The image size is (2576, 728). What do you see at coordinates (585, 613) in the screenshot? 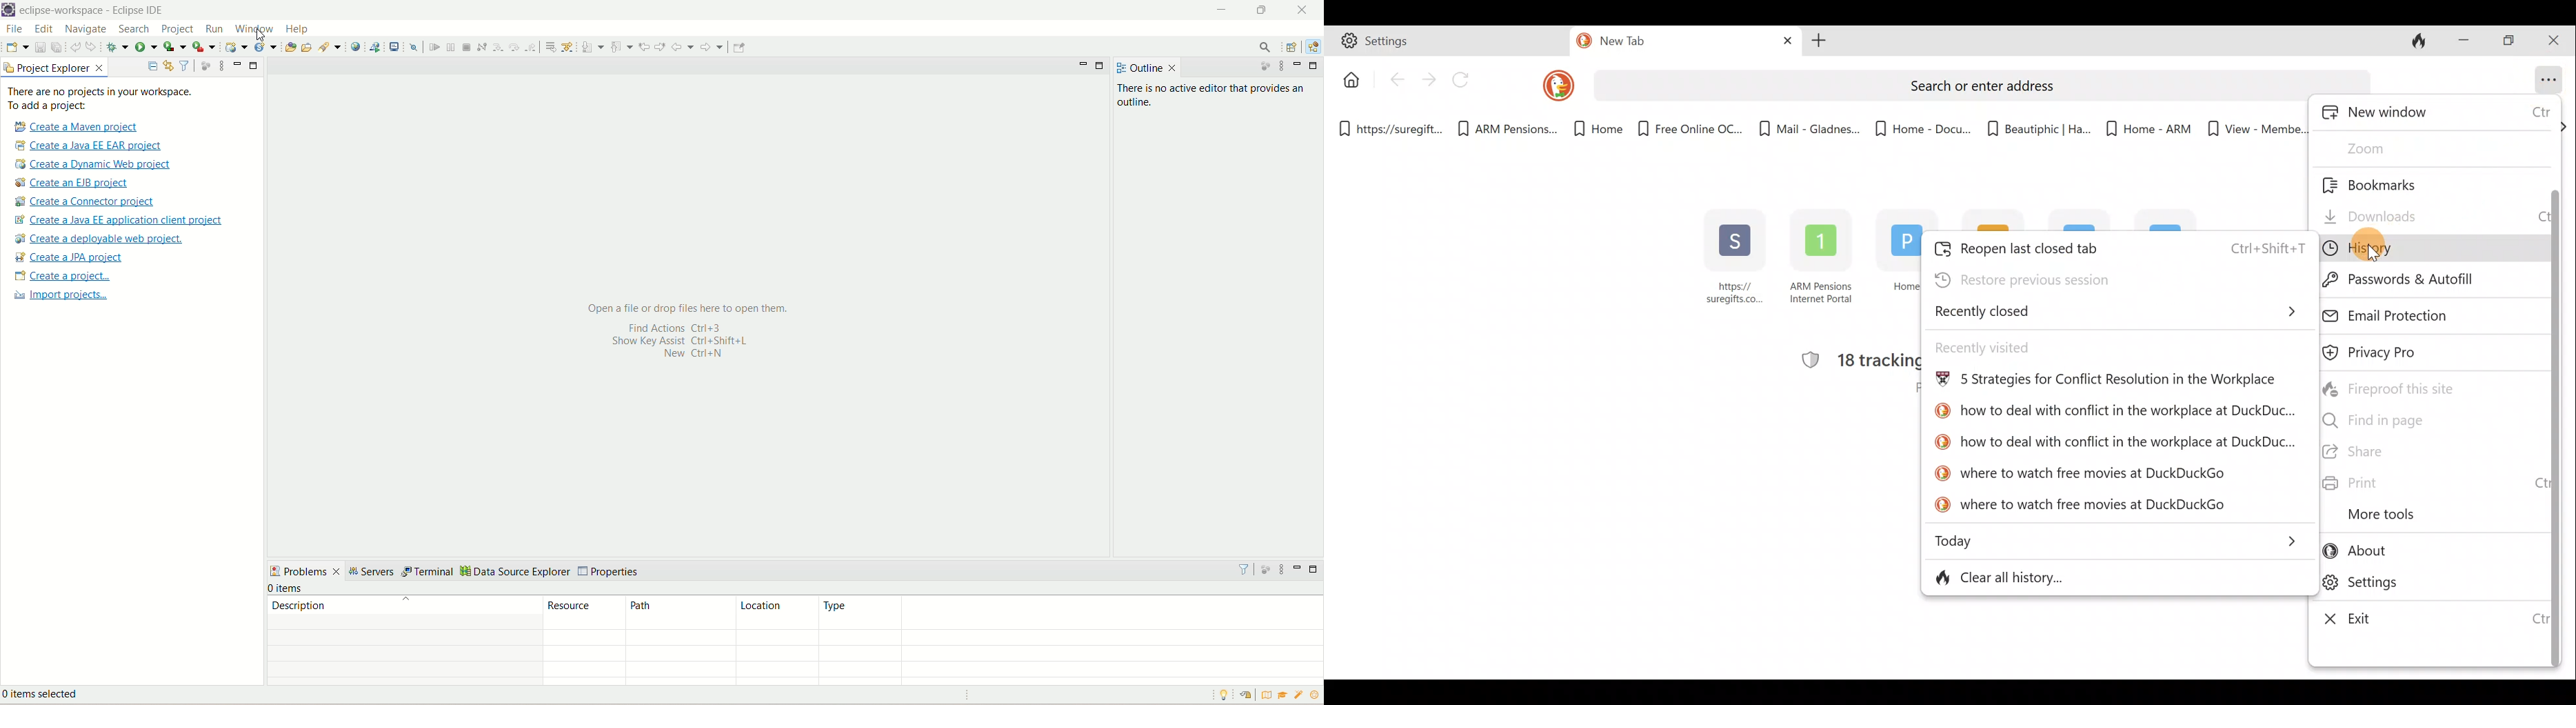
I see `resources` at bounding box center [585, 613].